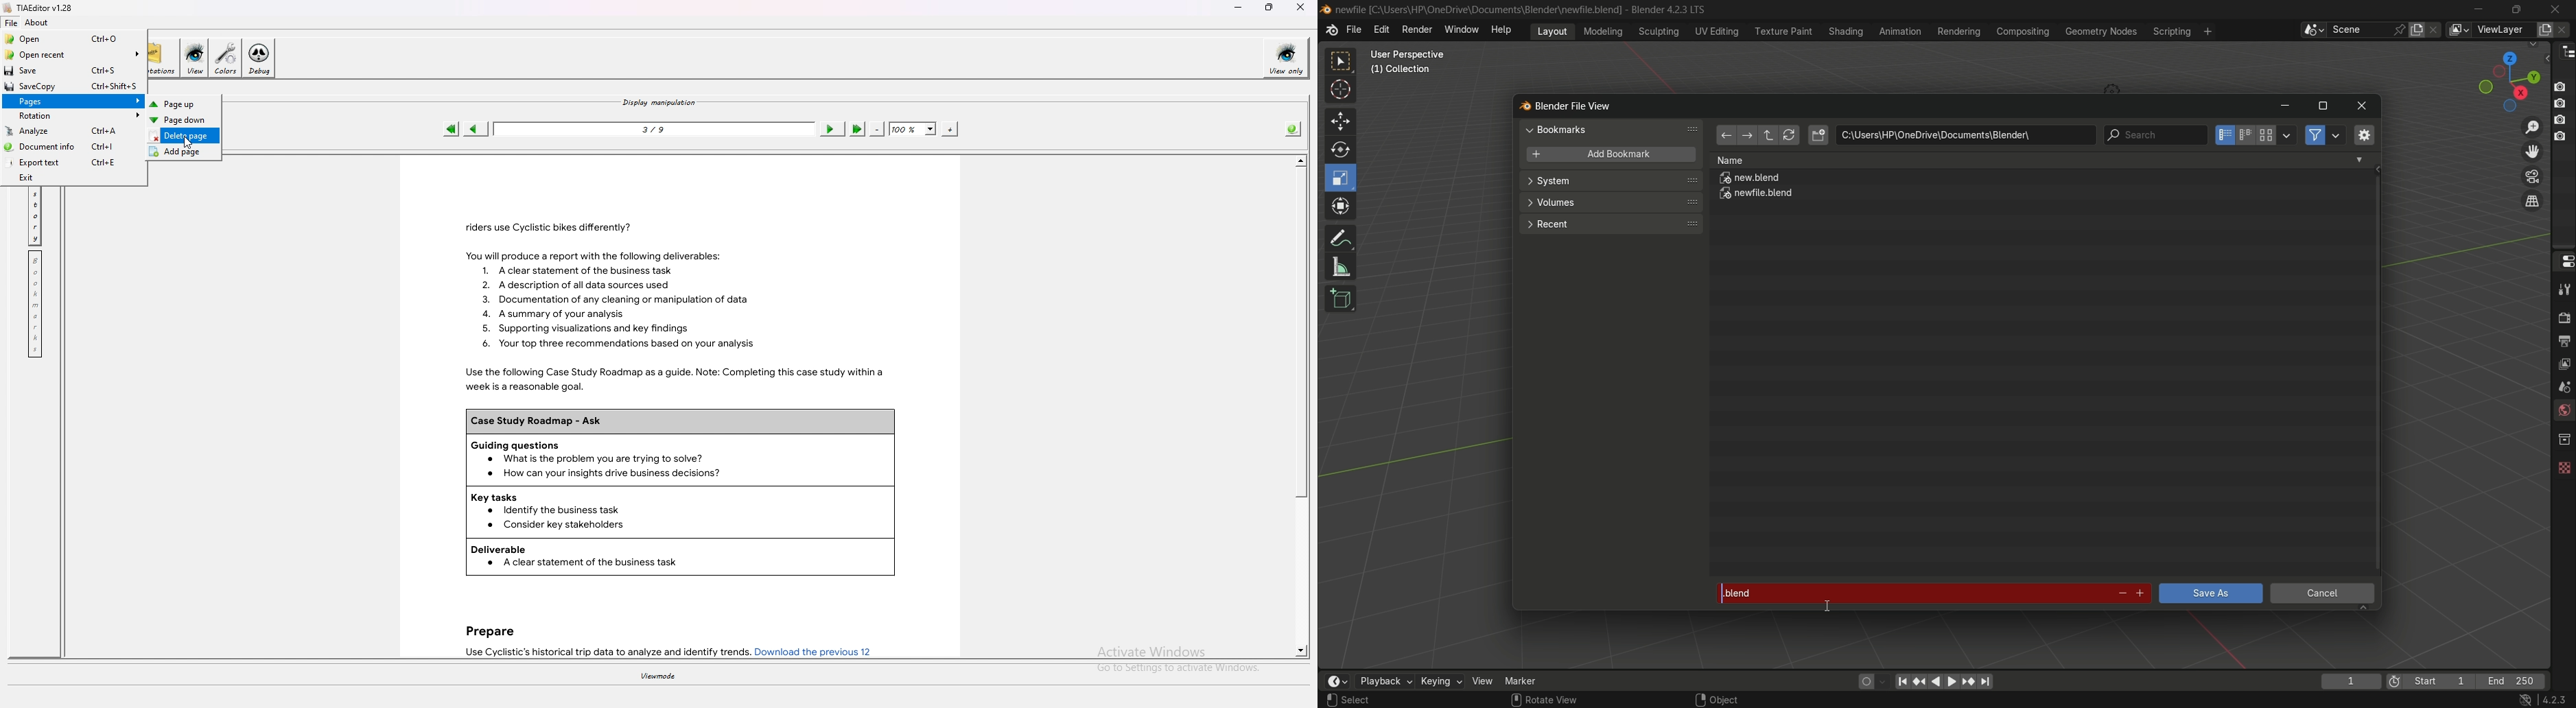  I want to click on play animation, so click(1944, 681).